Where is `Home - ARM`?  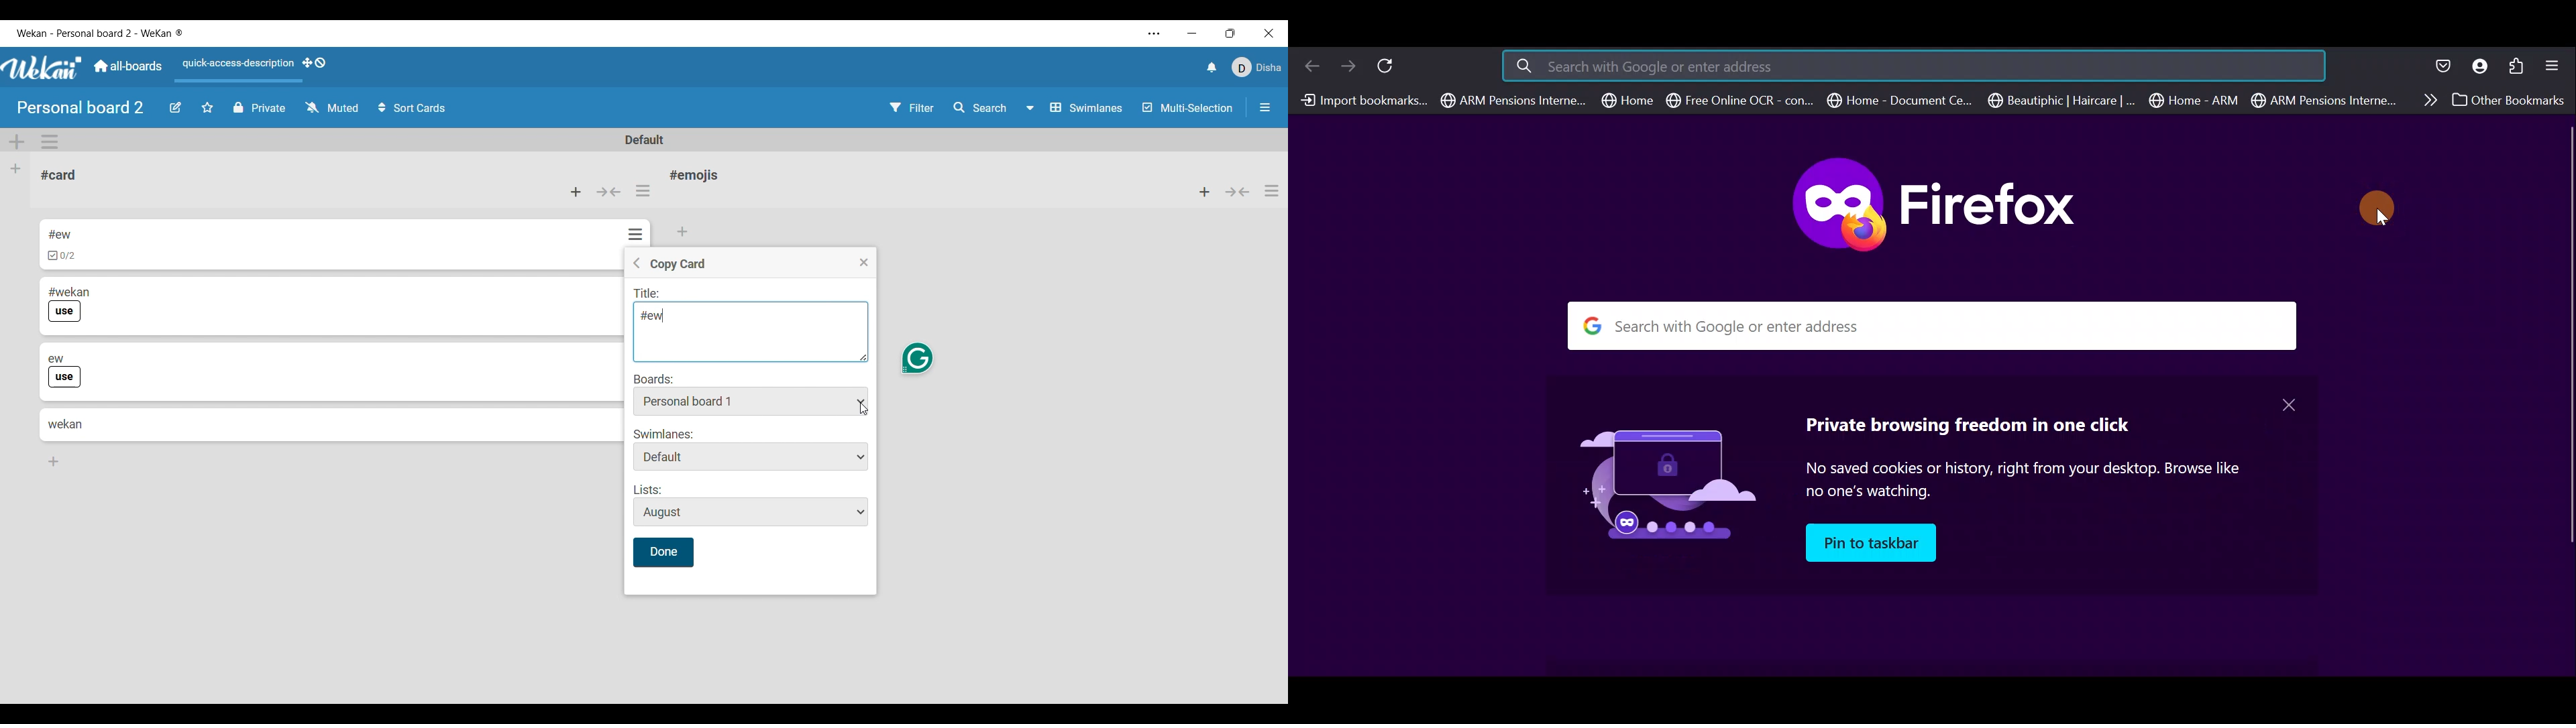
Home - ARM is located at coordinates (2196, 101).